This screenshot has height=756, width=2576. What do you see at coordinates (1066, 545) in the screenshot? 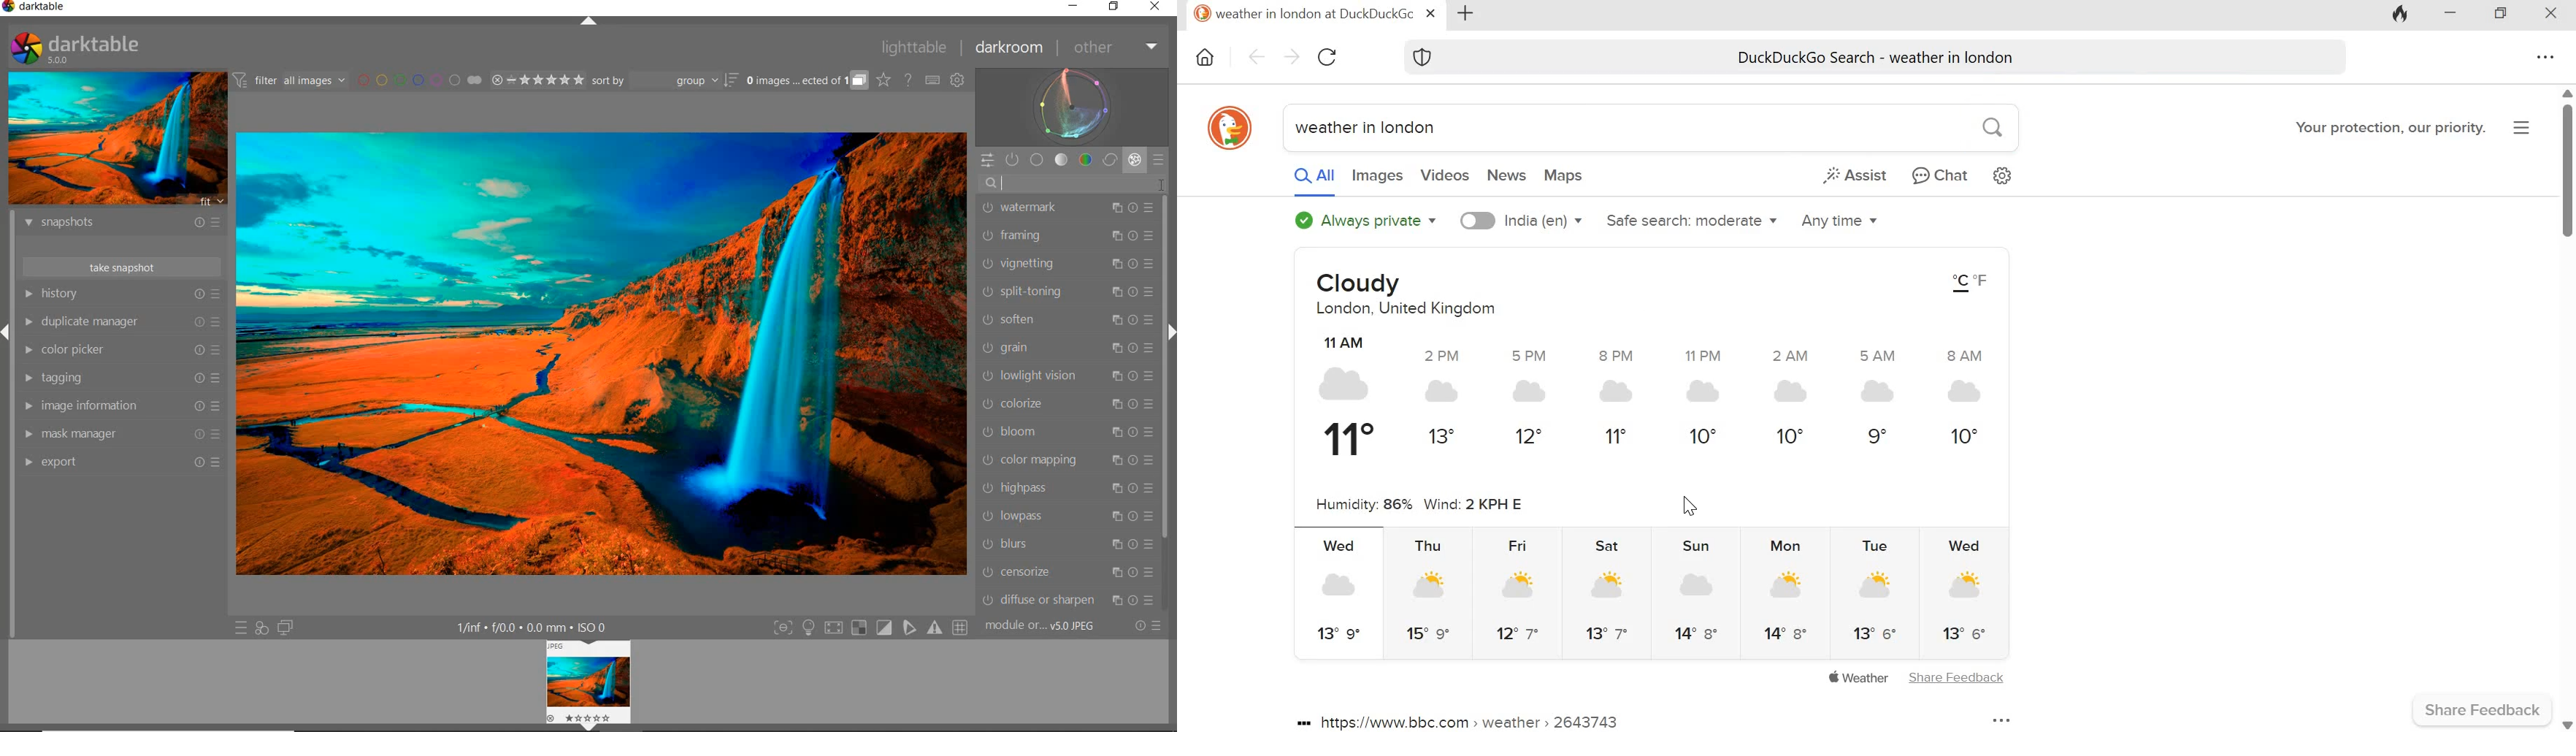
I see `blurs` at bounding box center [1066, 545].